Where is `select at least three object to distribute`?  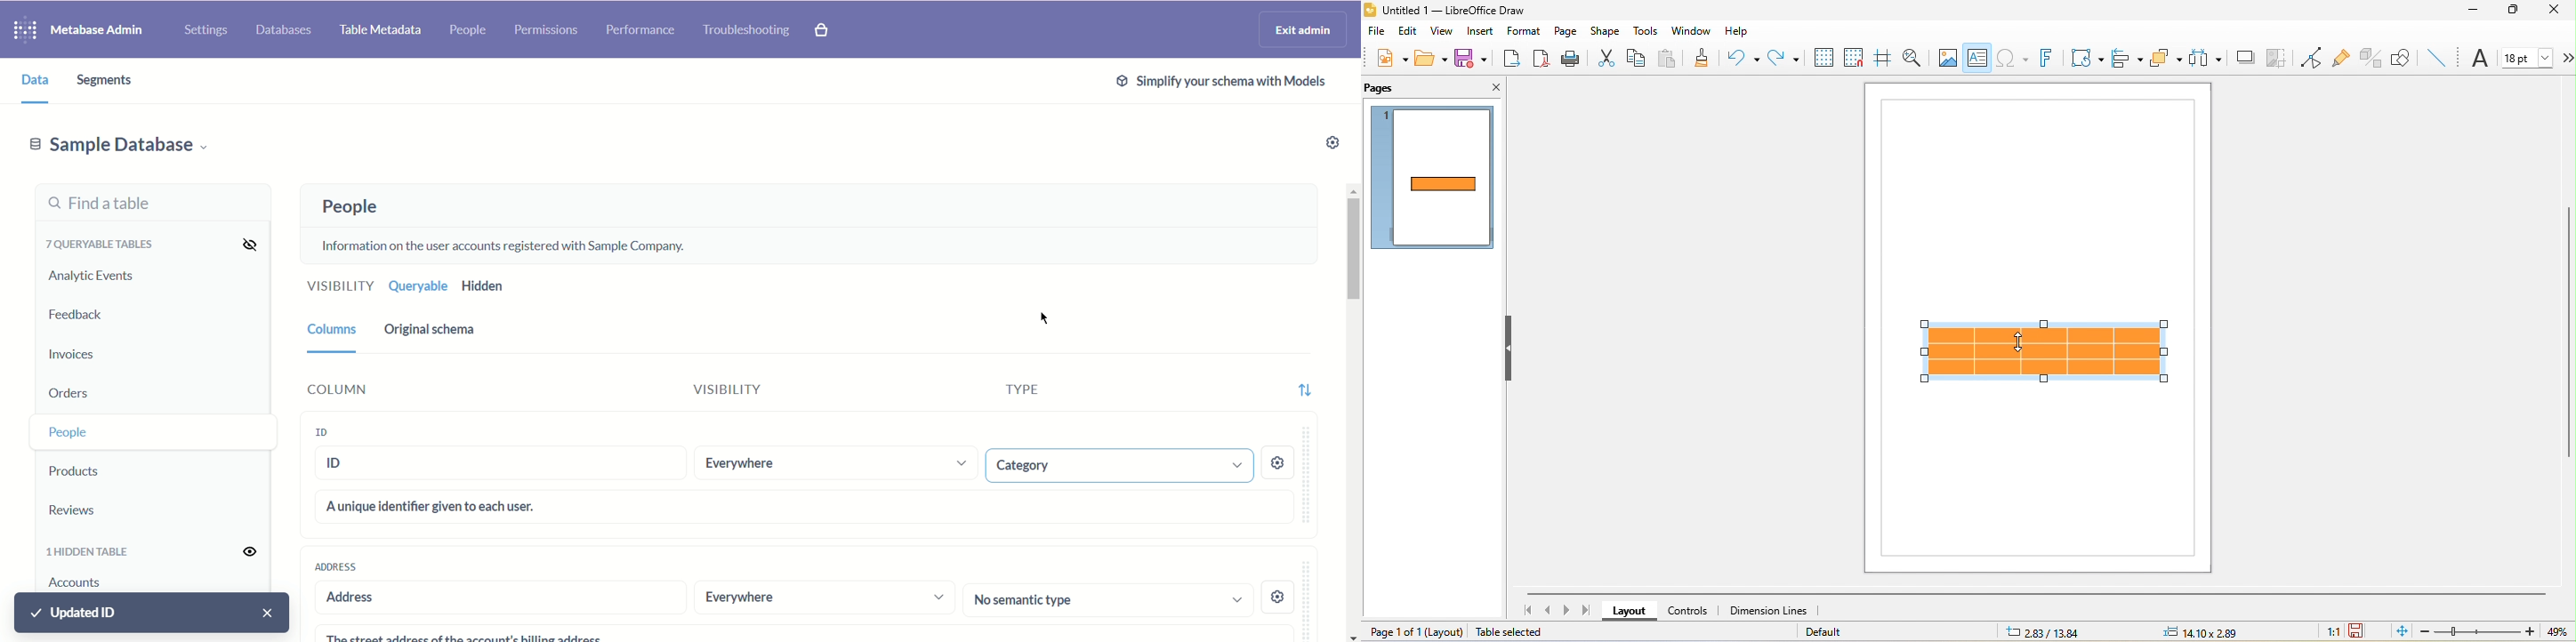 select at least three object to distribute is located at coordinates (2206, 57).